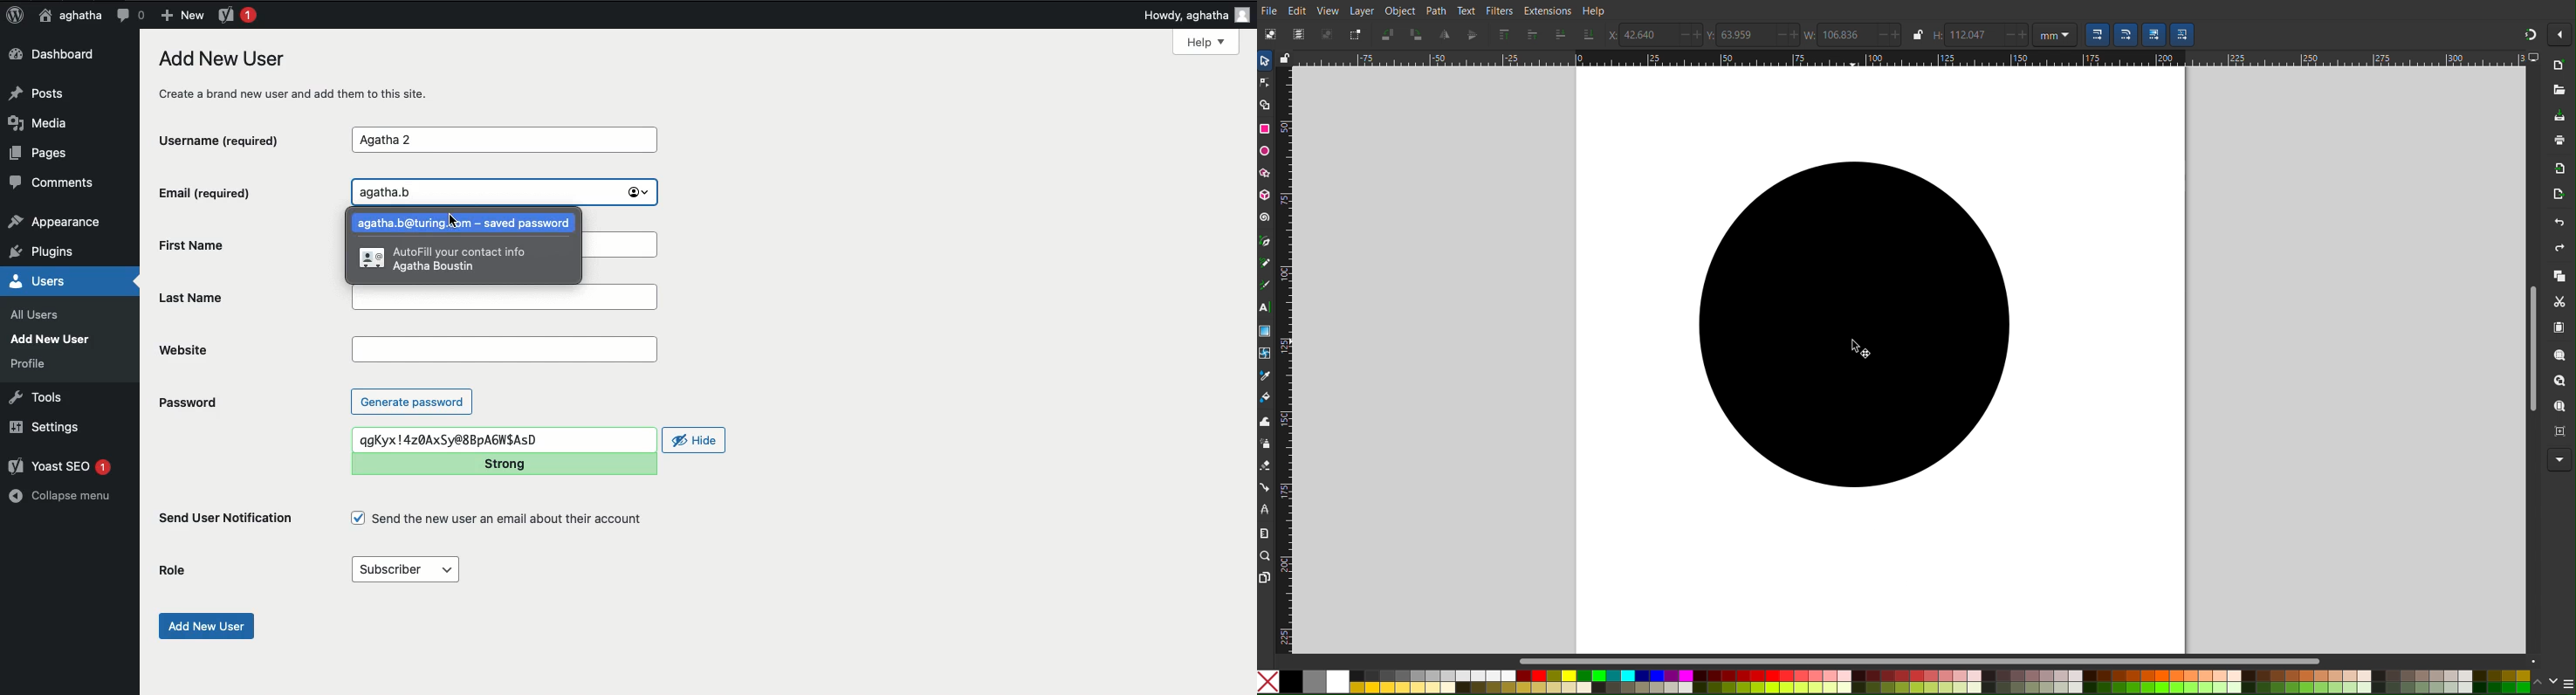 The width and height of the screenshot is (2576, 700). I want to click on Send one layer down, so click(1560, 35).